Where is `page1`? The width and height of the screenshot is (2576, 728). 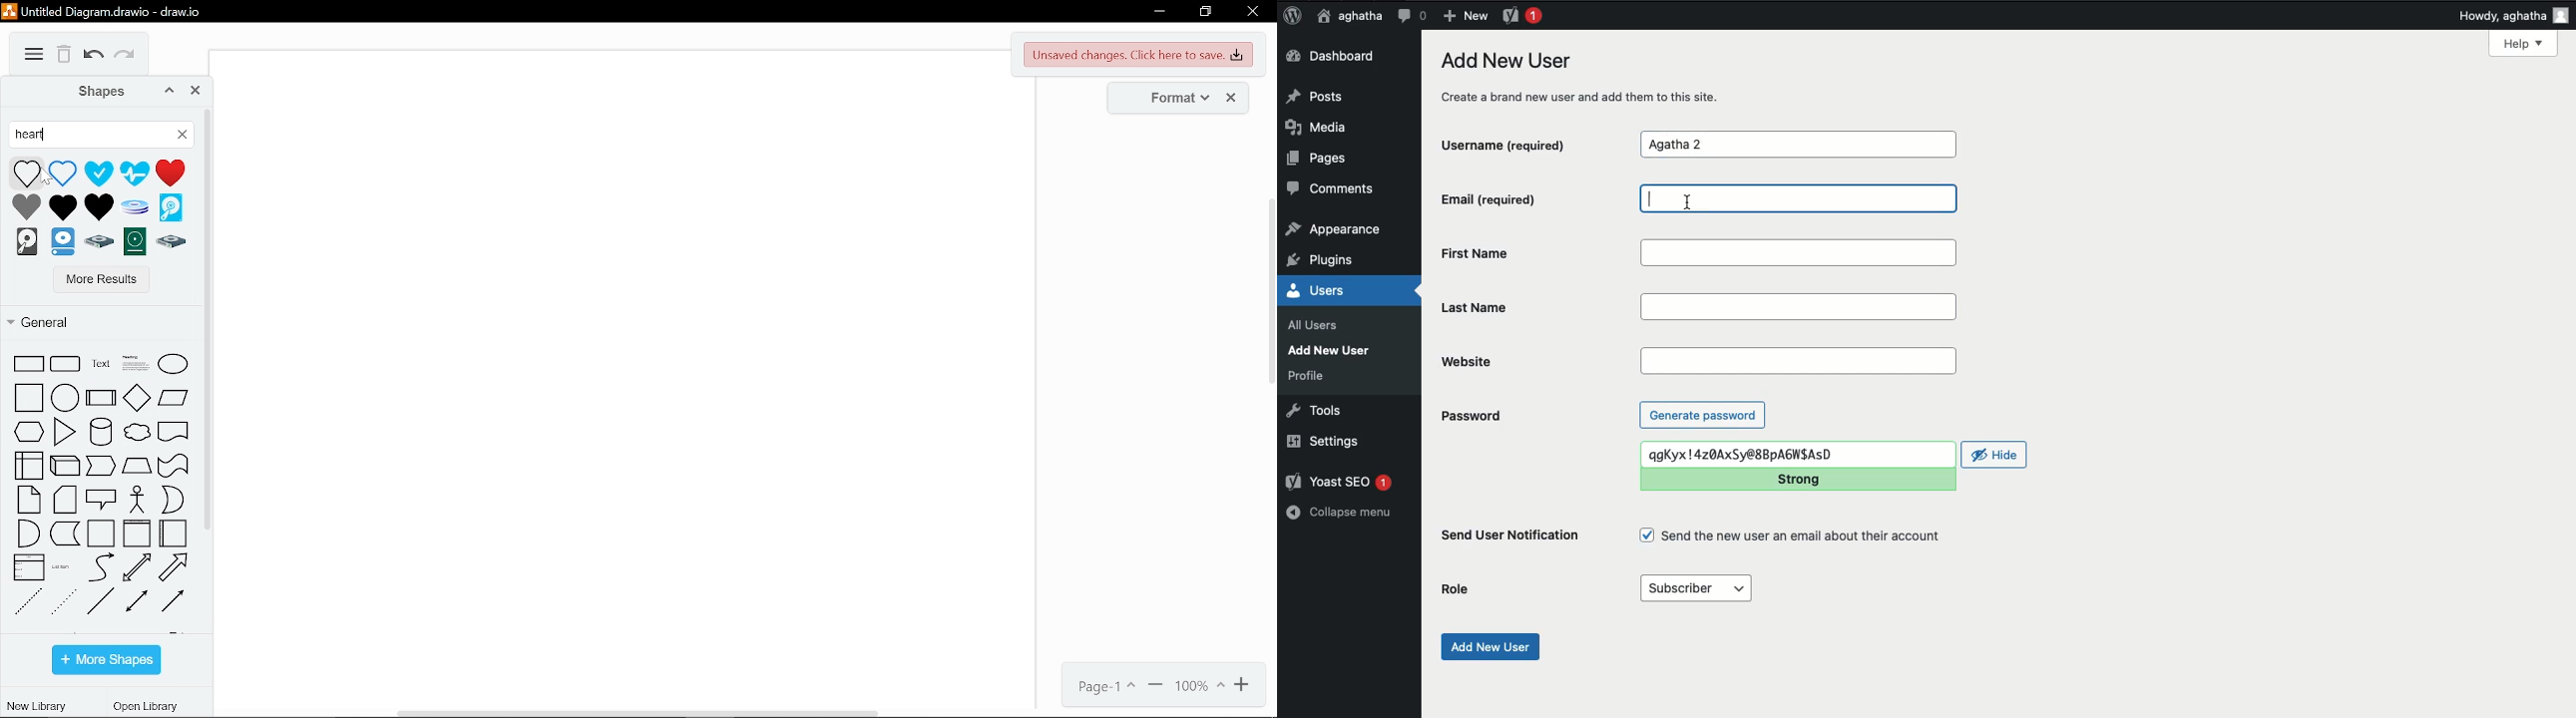
page1 is located at coordinates (1100, 686).